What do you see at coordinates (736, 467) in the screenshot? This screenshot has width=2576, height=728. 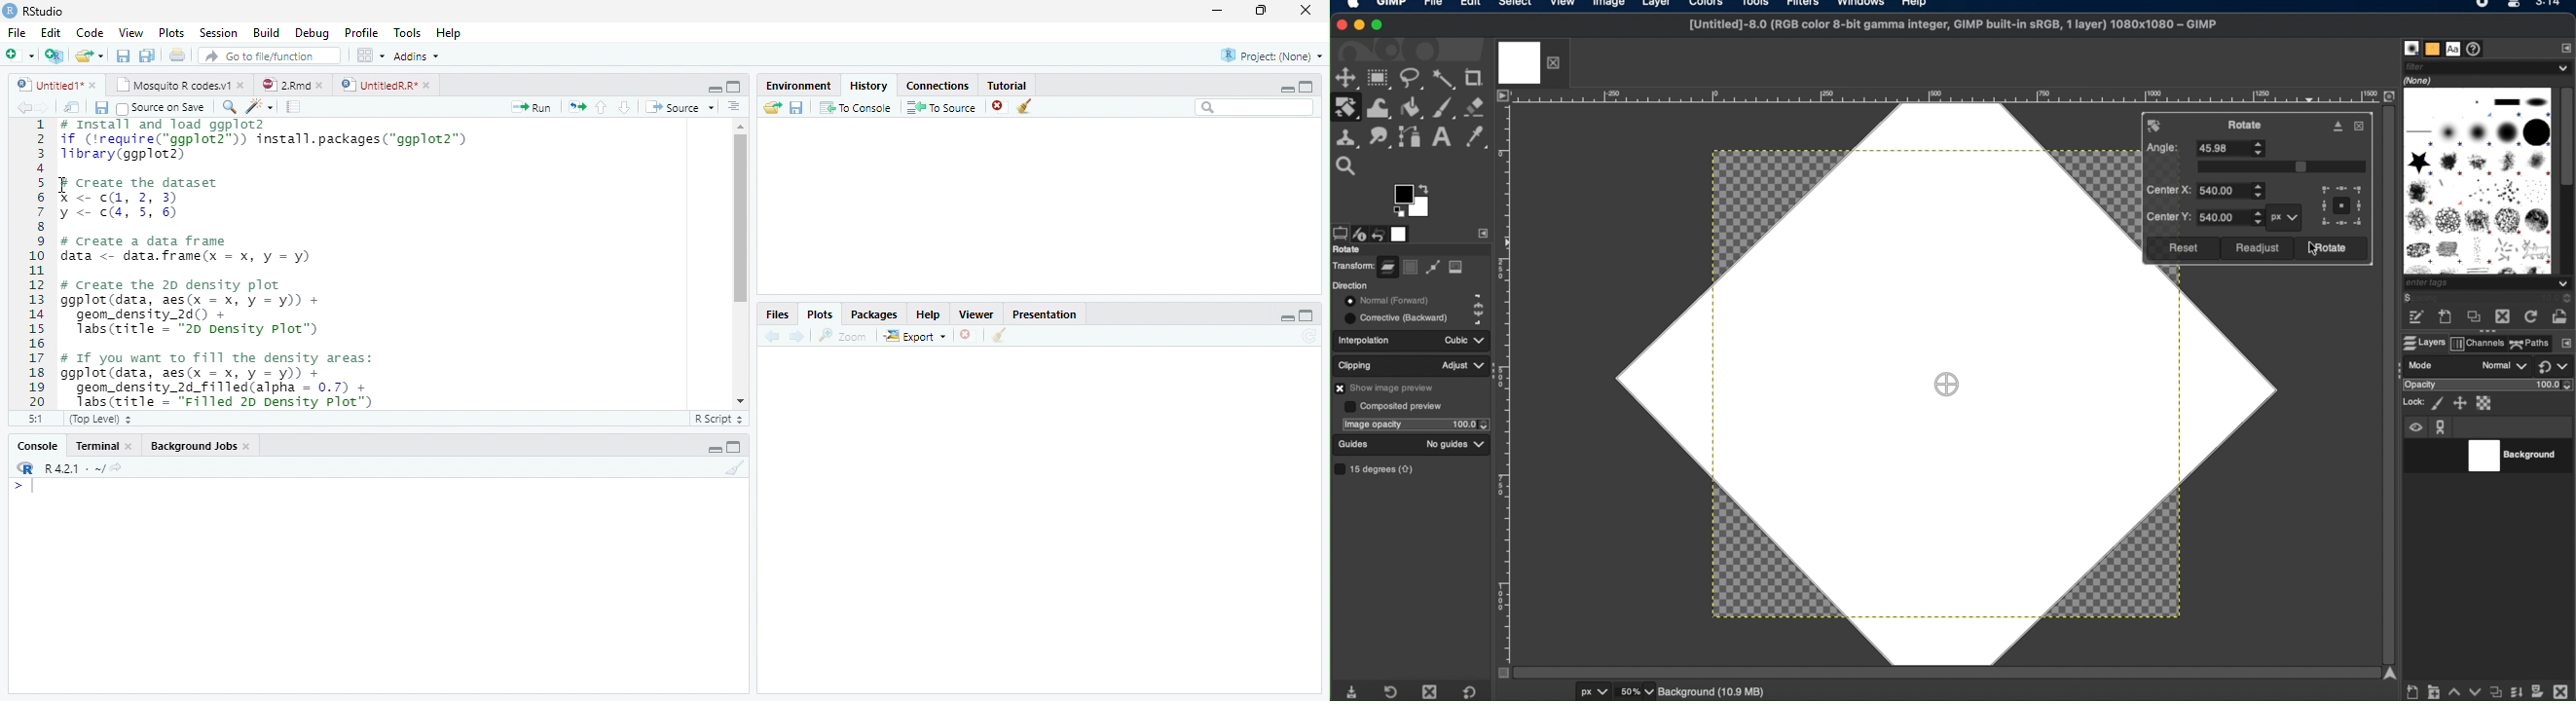 I see `Clear` at bounding box center [736, 467].